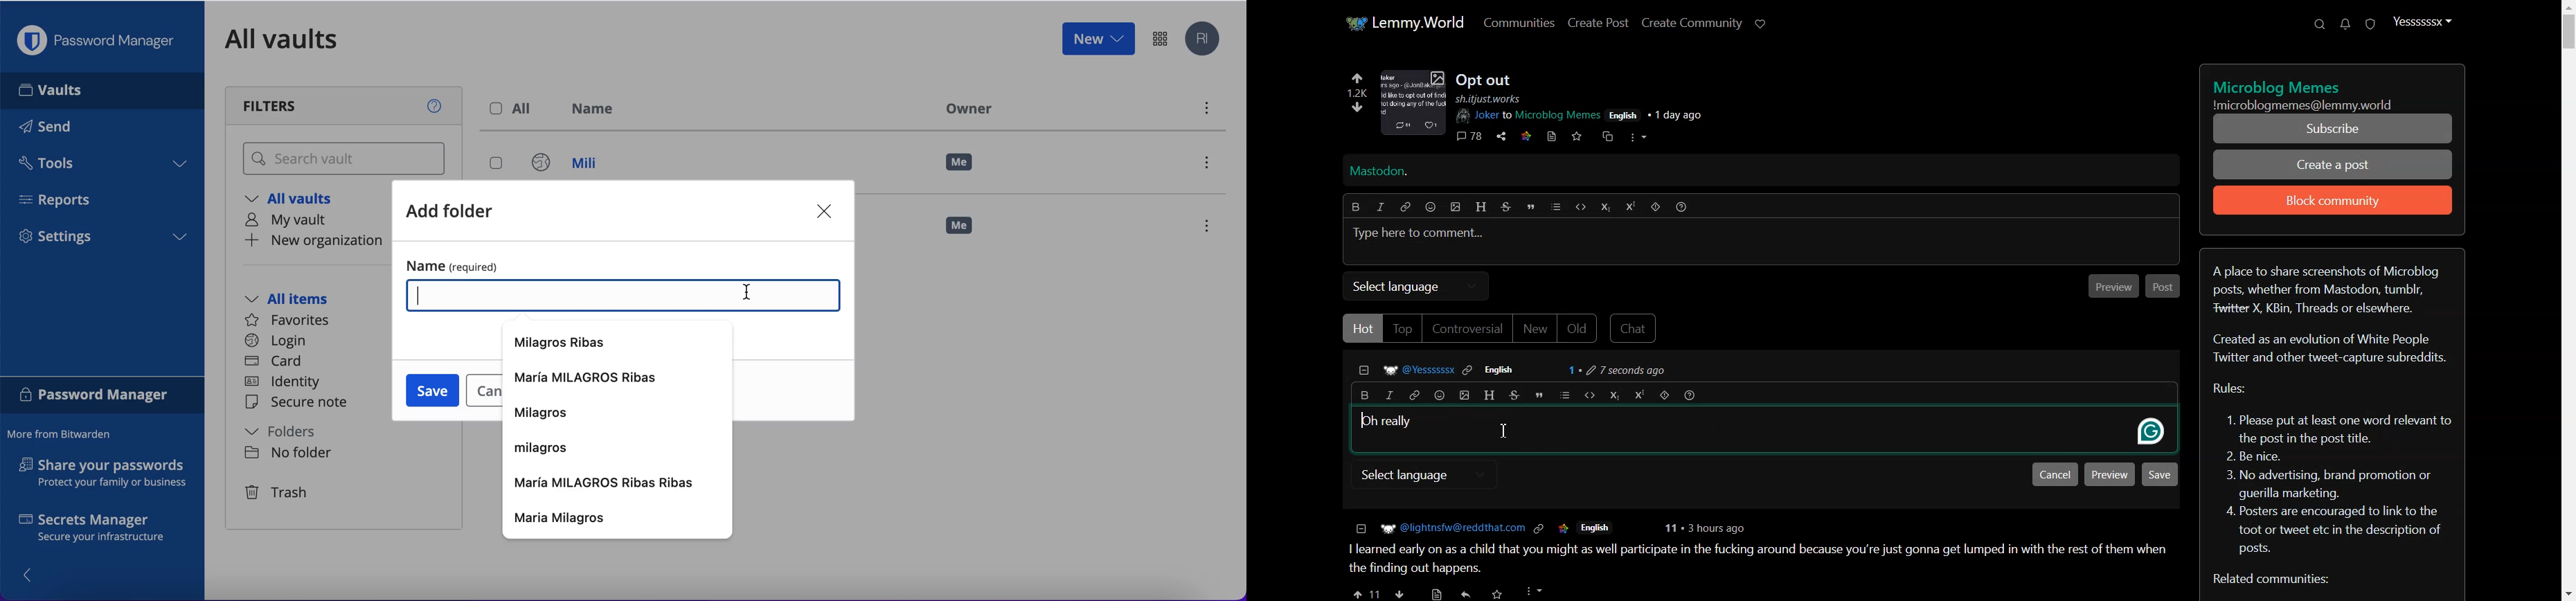 The image size is (2576, 616). Describe the element at coordinates (1456, 208) in the screenshot. I see `insert picture` at that location.